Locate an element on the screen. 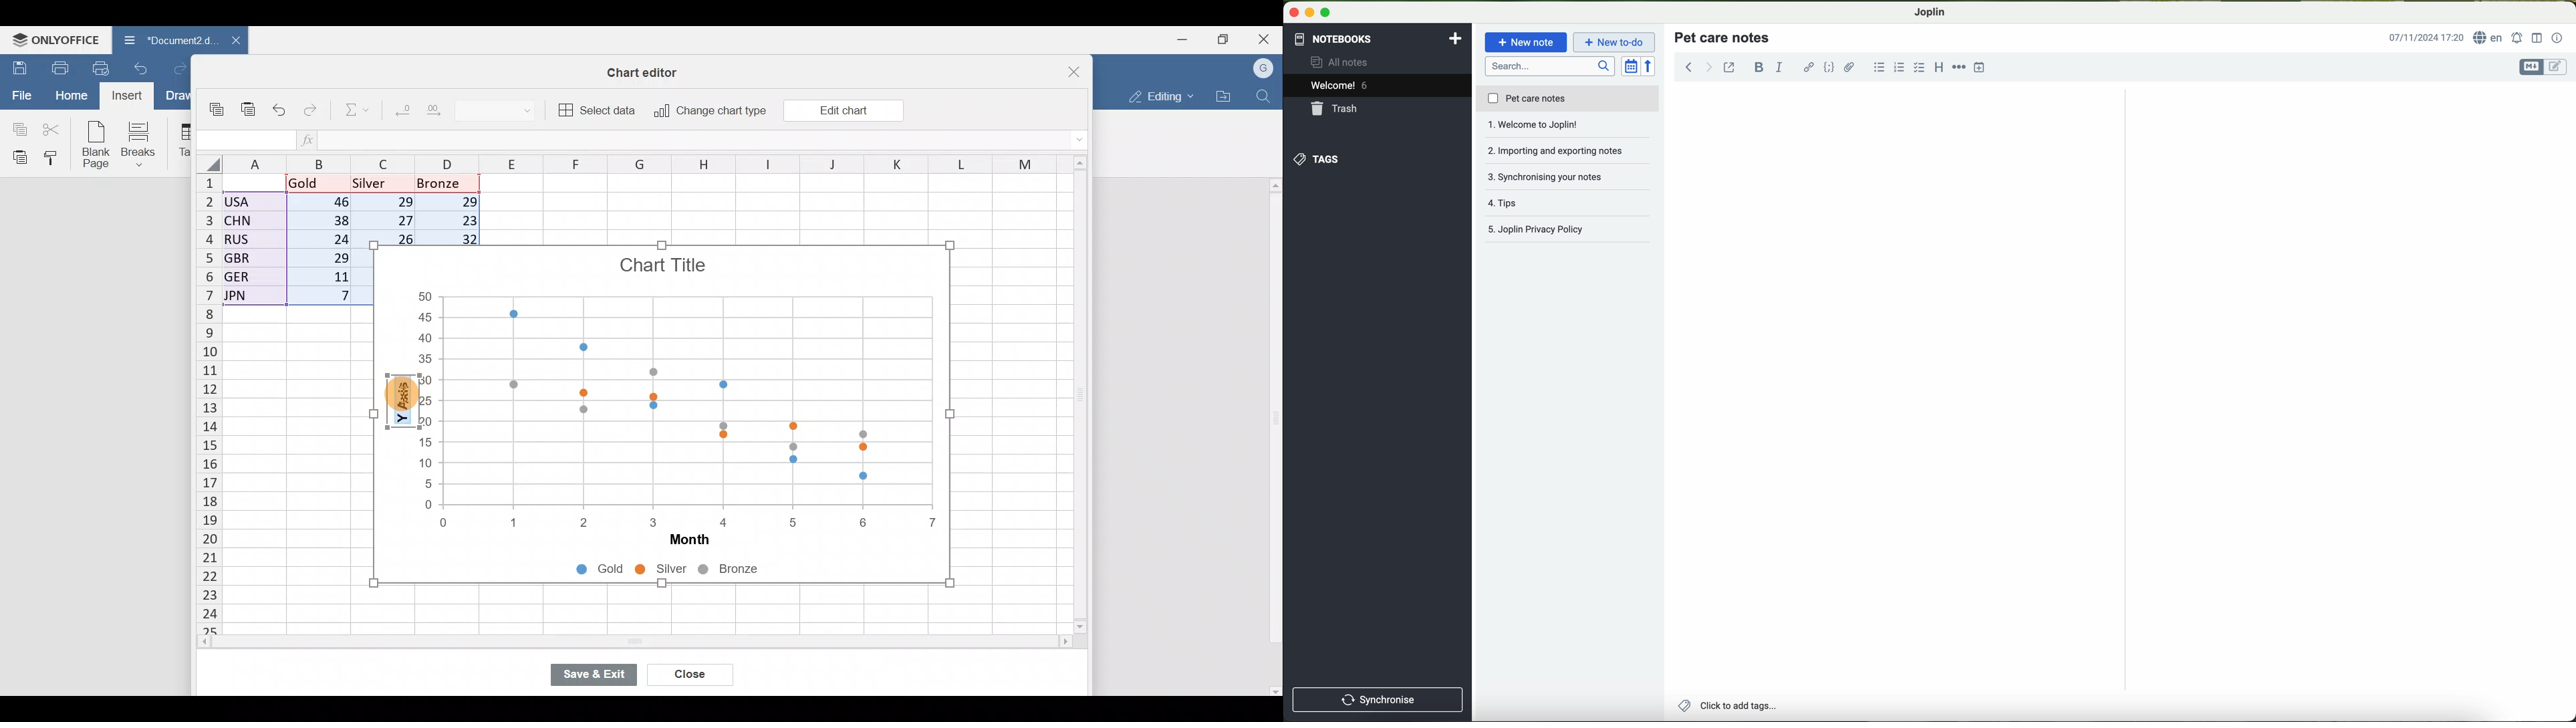 This screenshot has width=2576, height=728. welcome is located at coordinates (1377, 87).